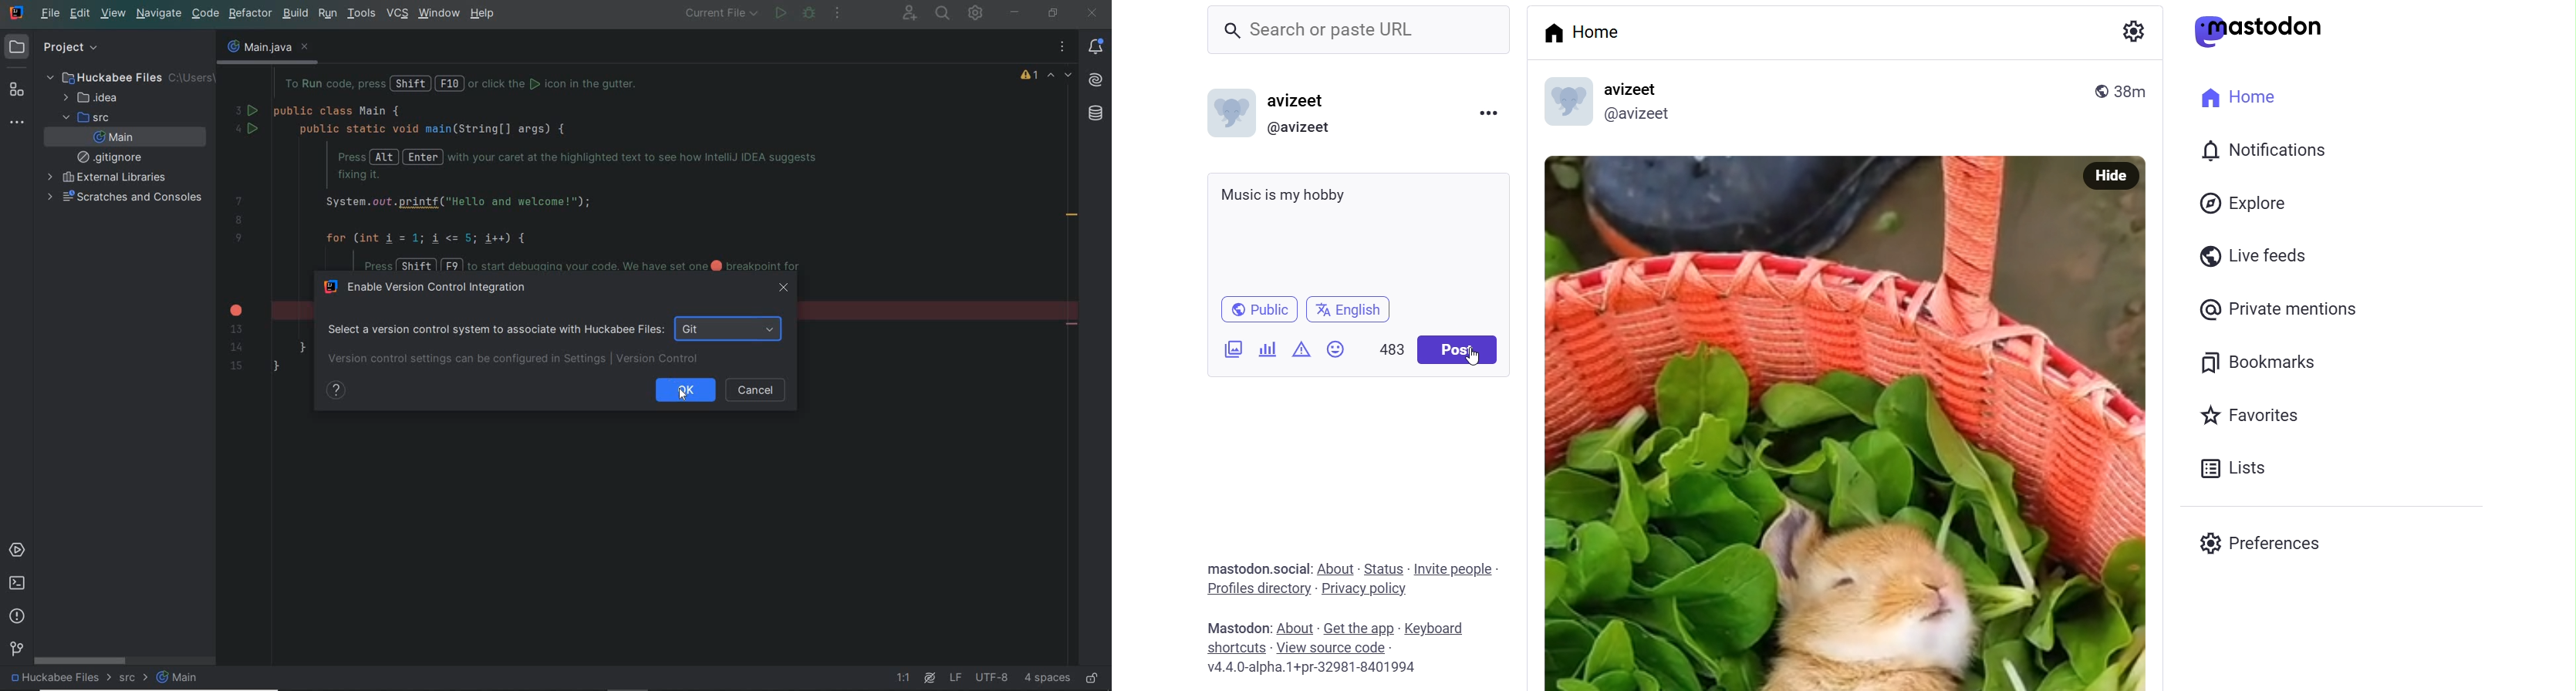 The height and width of the screenshot is (700, 2576). Describe the element at coordinates (1324, 669) in the screenshot. I see `Vv4.4.0-alpha.1+pr-32981-8401994` at that location.